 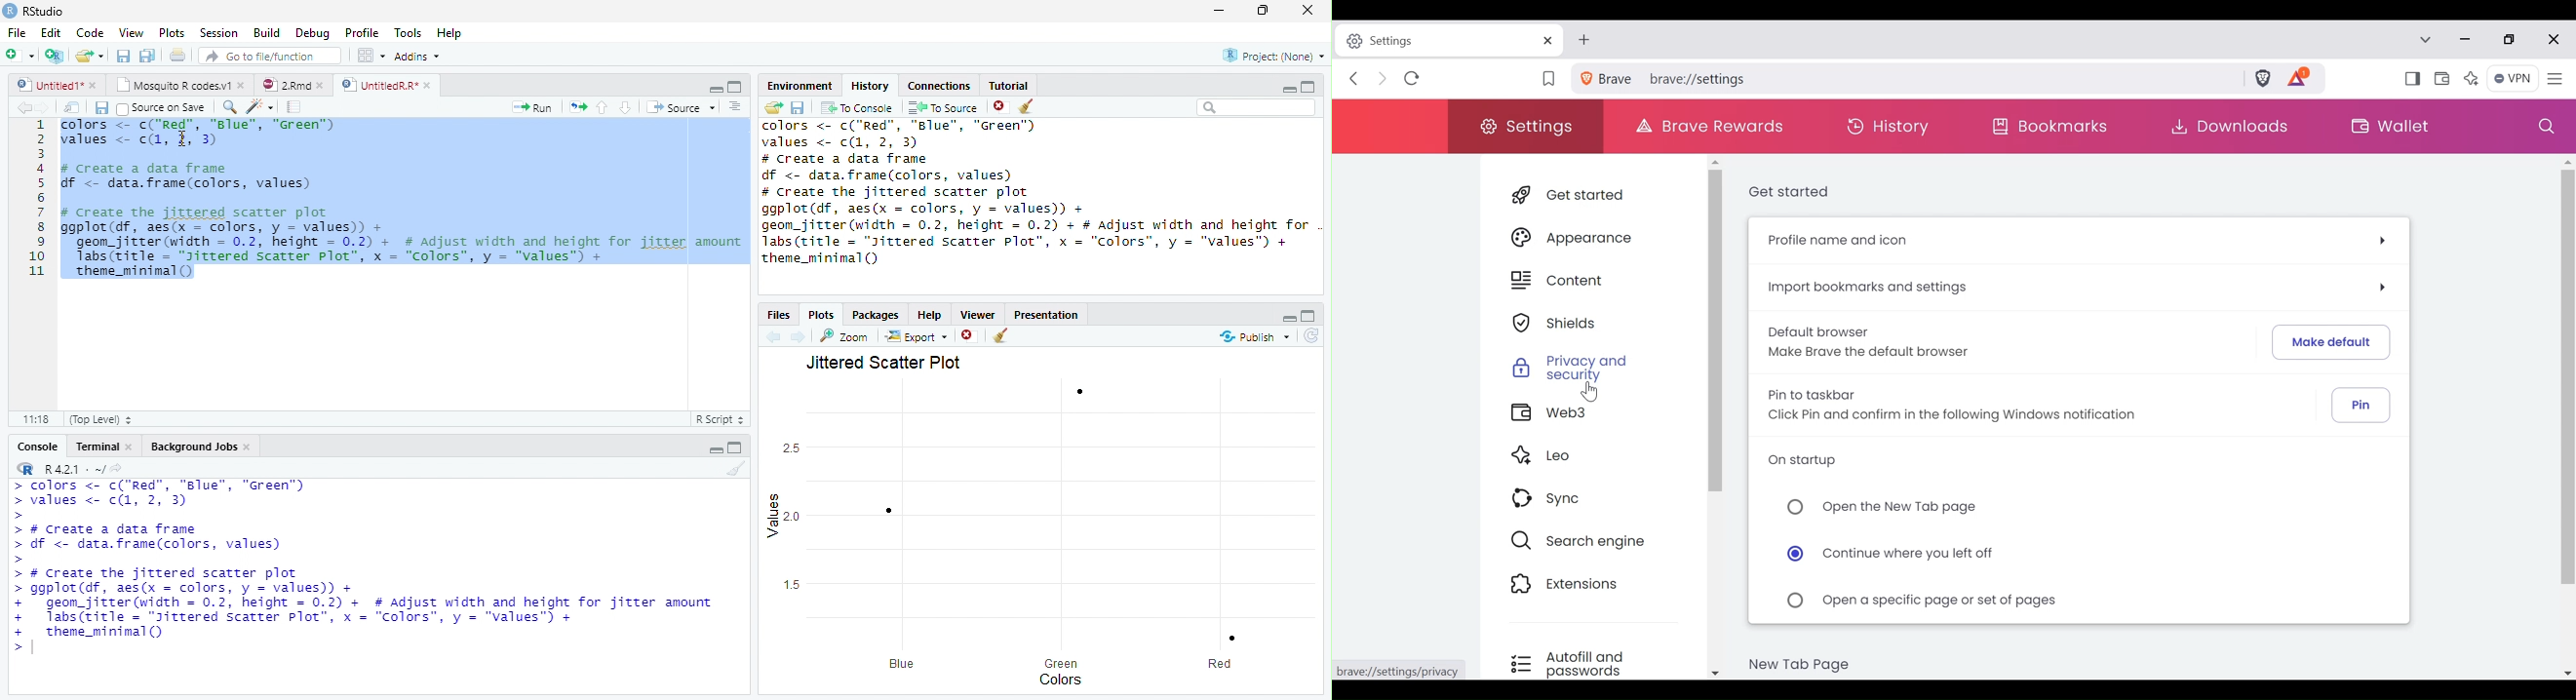 What do you see at coordinates (1711, 124) in the screenshot?
I see `Brave Rewards` at bounding box center [1711, 124].